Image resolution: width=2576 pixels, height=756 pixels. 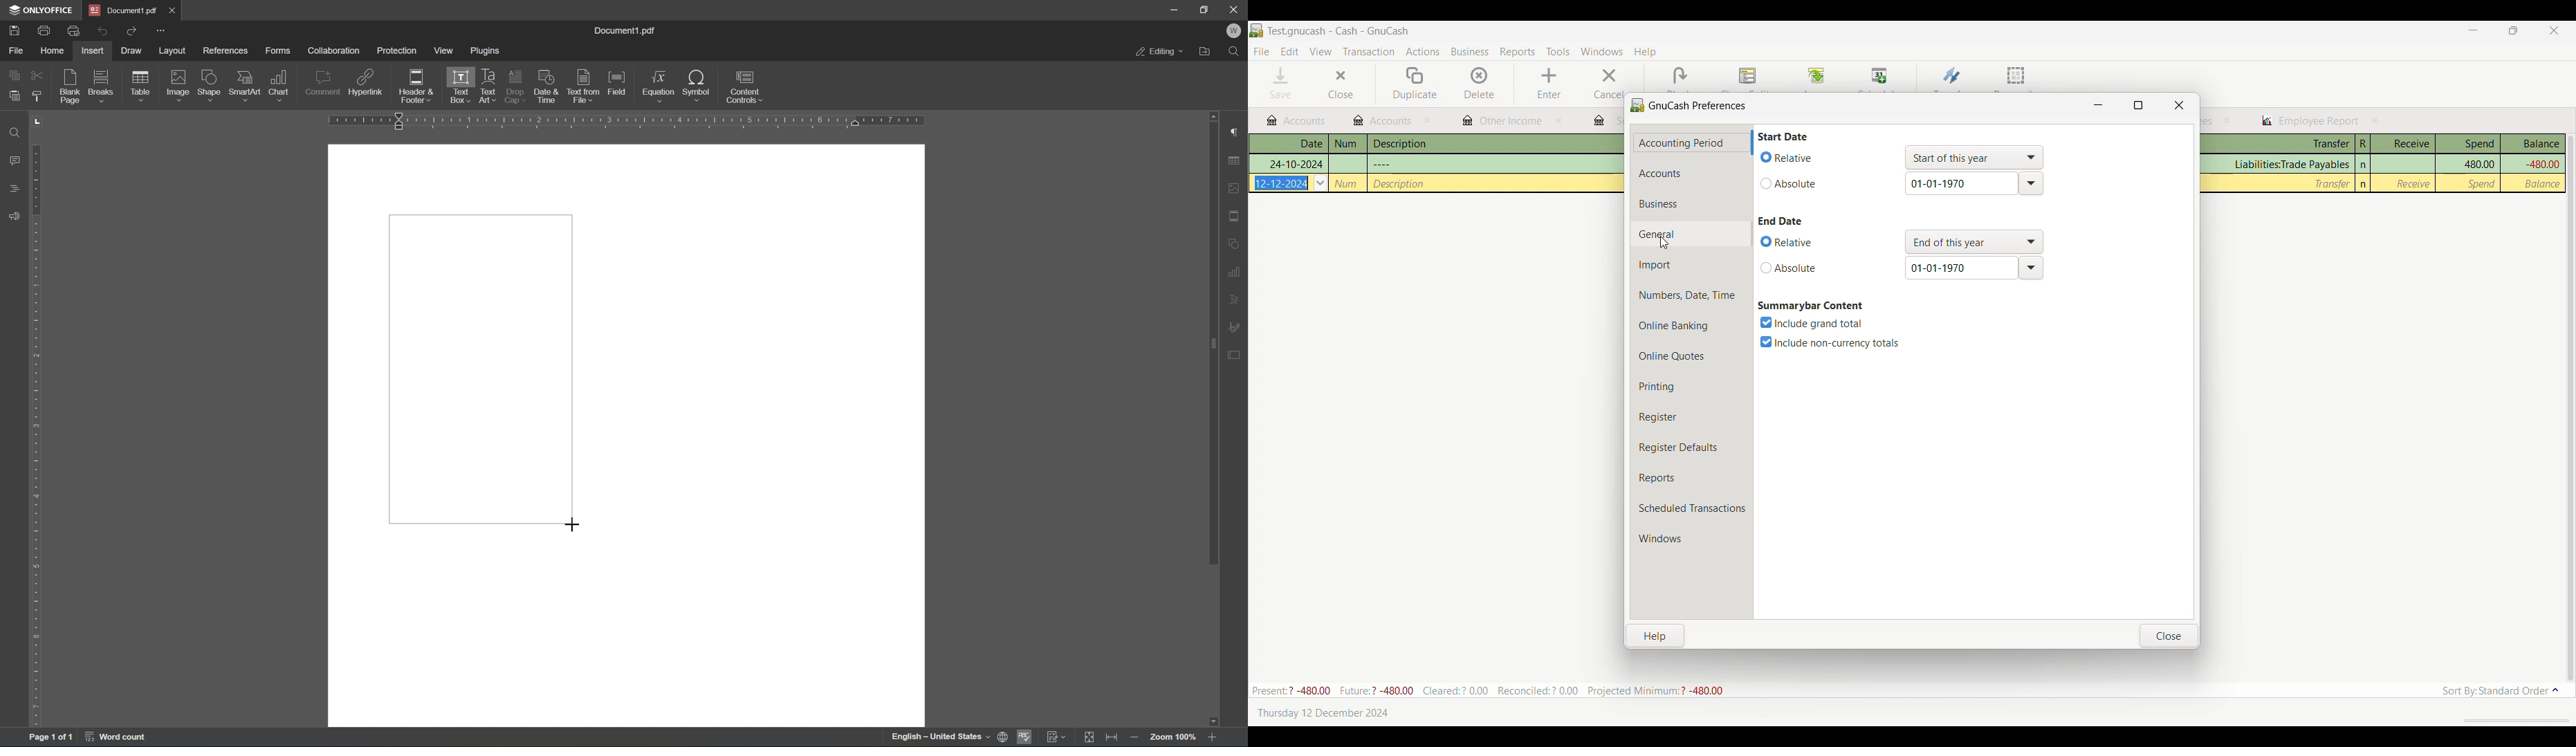 I want to click on image, so click(x=179, y=85).